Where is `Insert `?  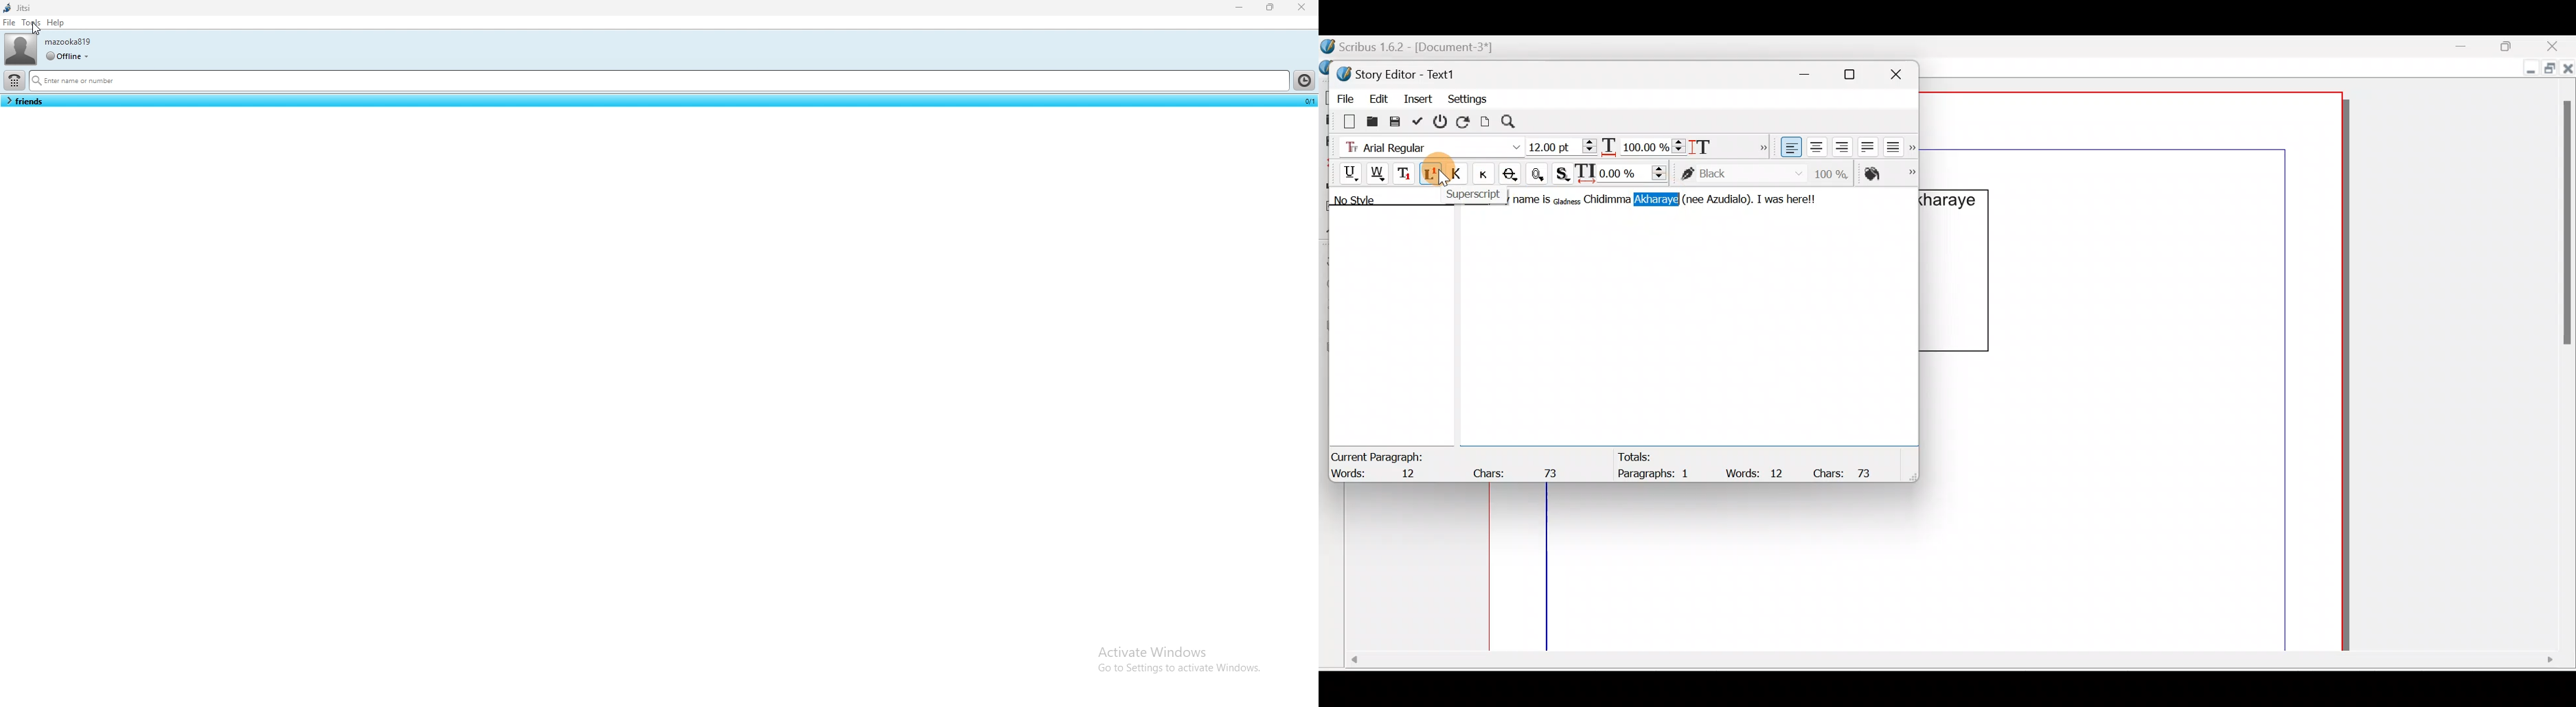
Insert  is located at coordinates (1419, 98).